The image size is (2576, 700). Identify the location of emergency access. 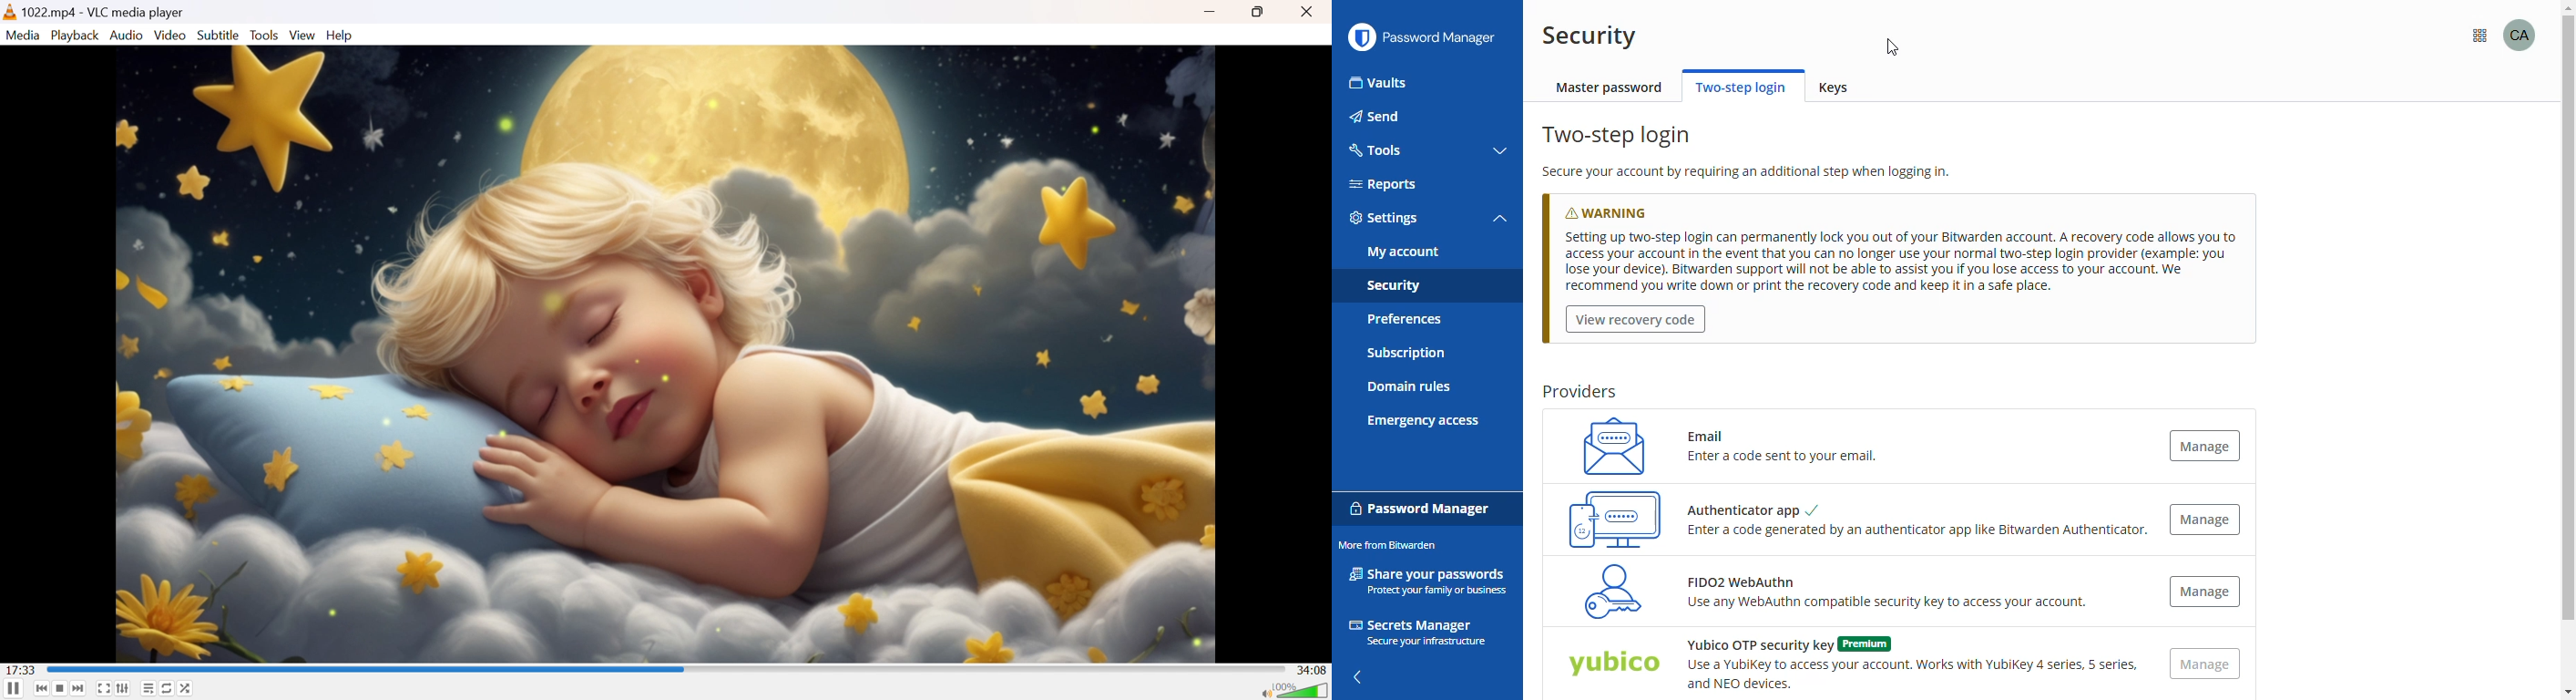
(1424, 421).